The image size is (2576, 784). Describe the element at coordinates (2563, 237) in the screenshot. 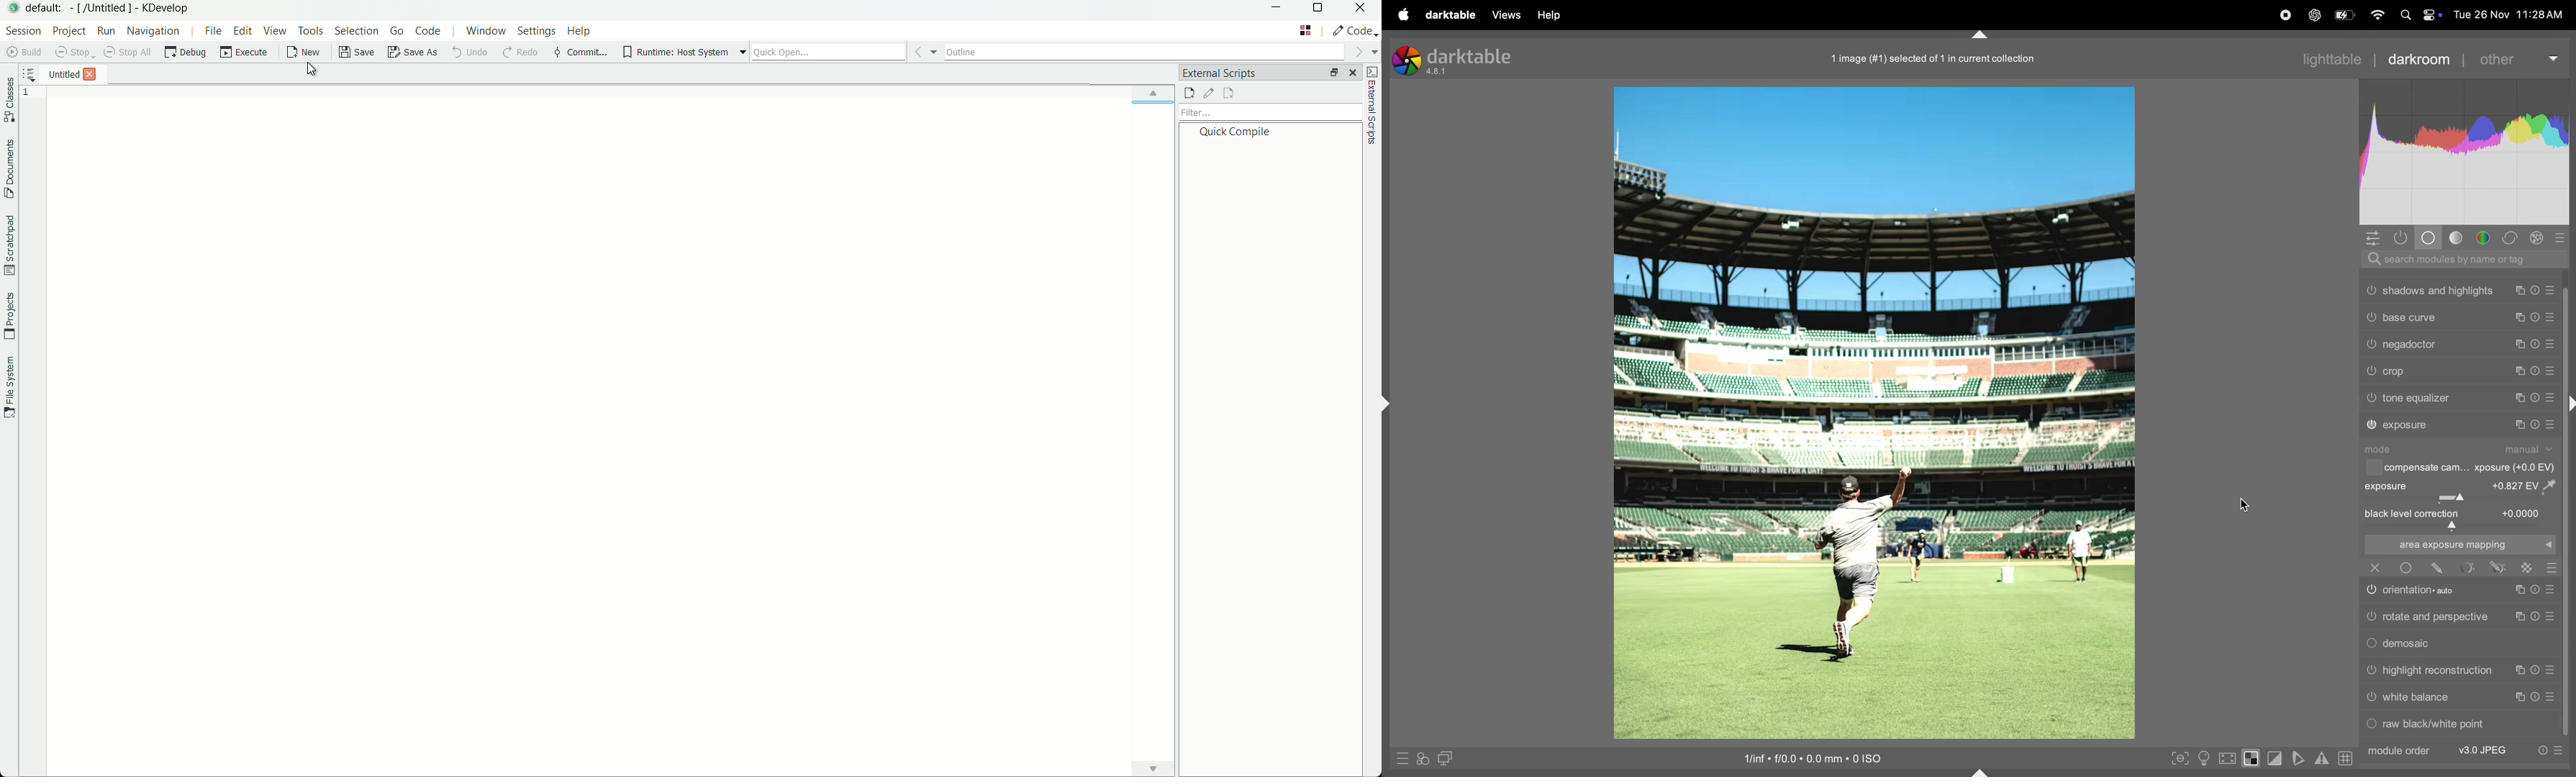

I see `presets` at that location.